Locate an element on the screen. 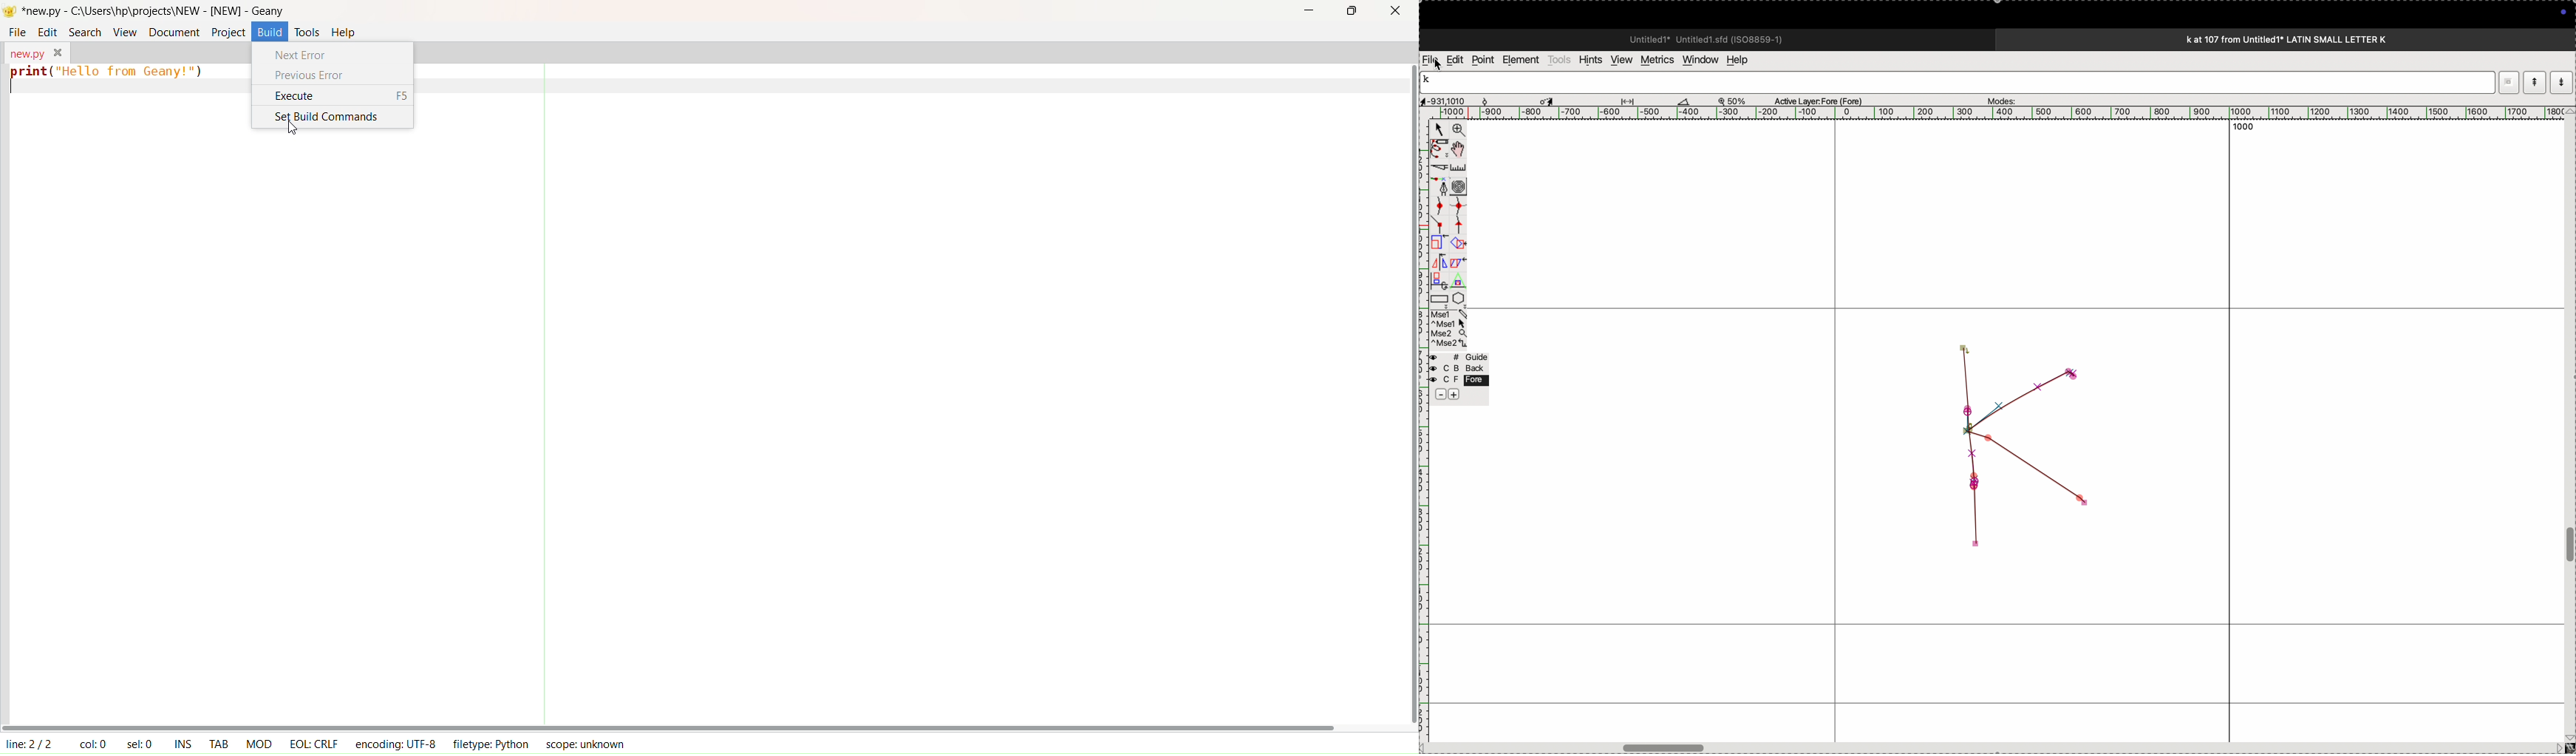 The height and width of the screenshot is (756, 2576). random shape is located at coordinates (2014, 448).